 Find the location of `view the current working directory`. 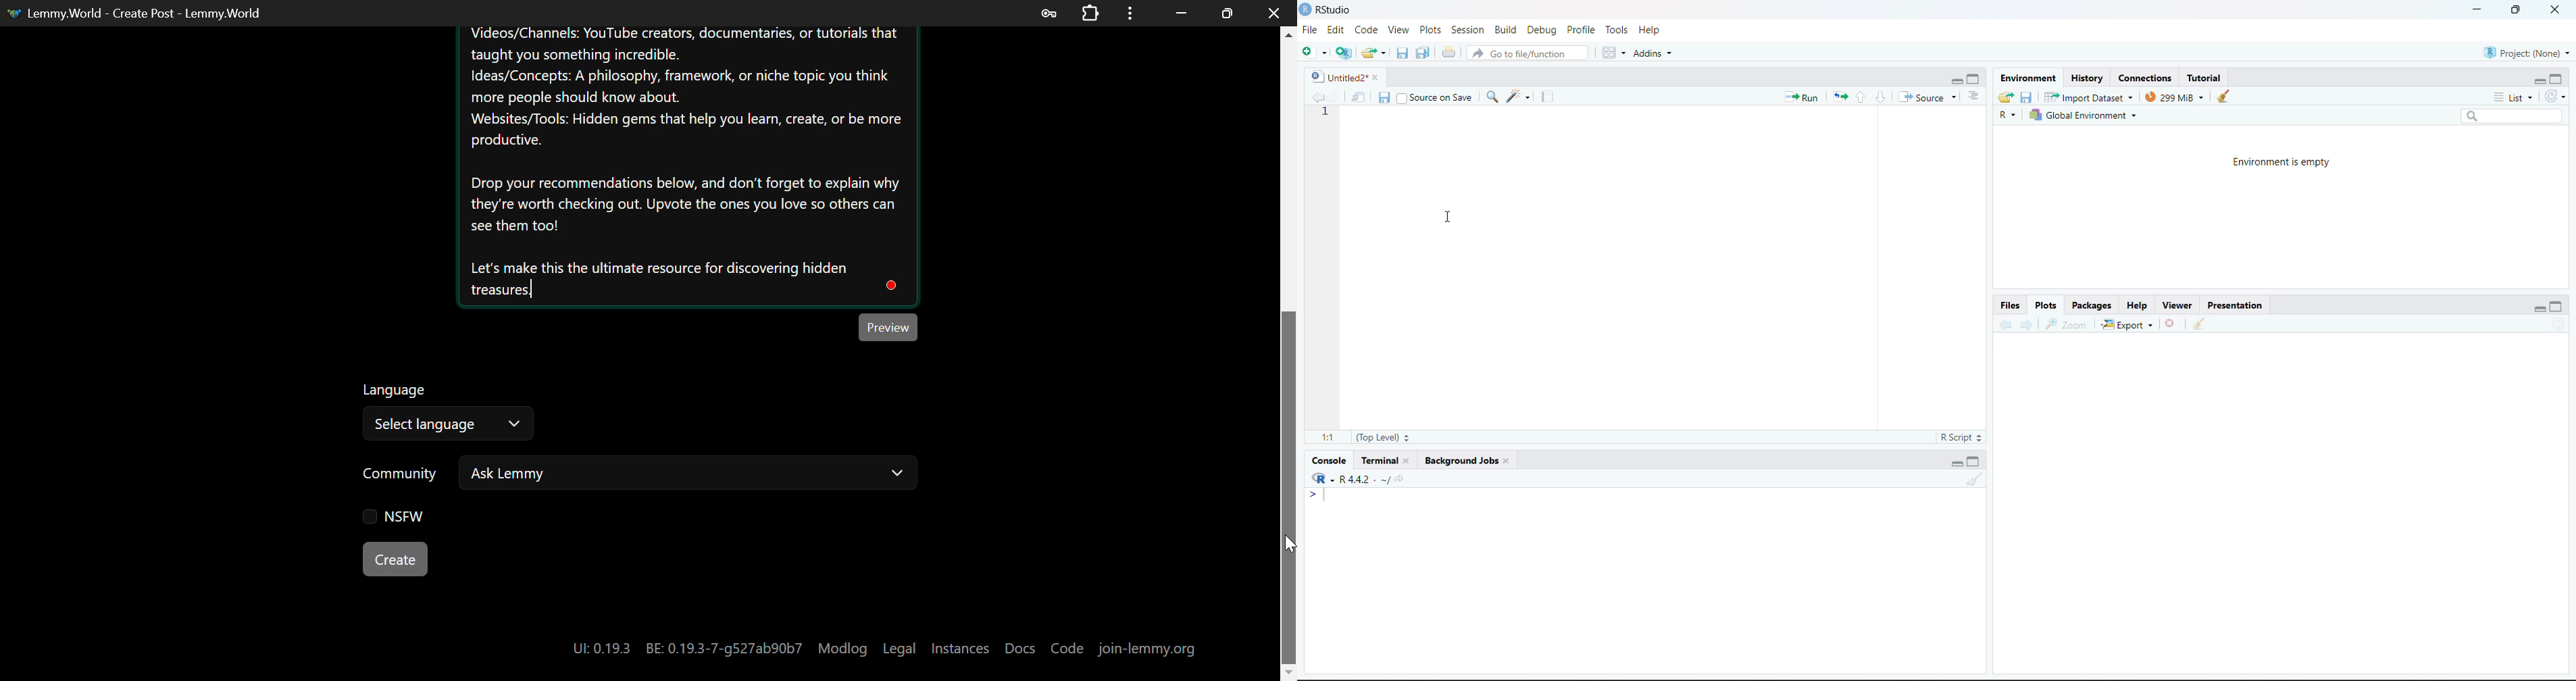

view the current working directory is located at coordinates (1400, 478).